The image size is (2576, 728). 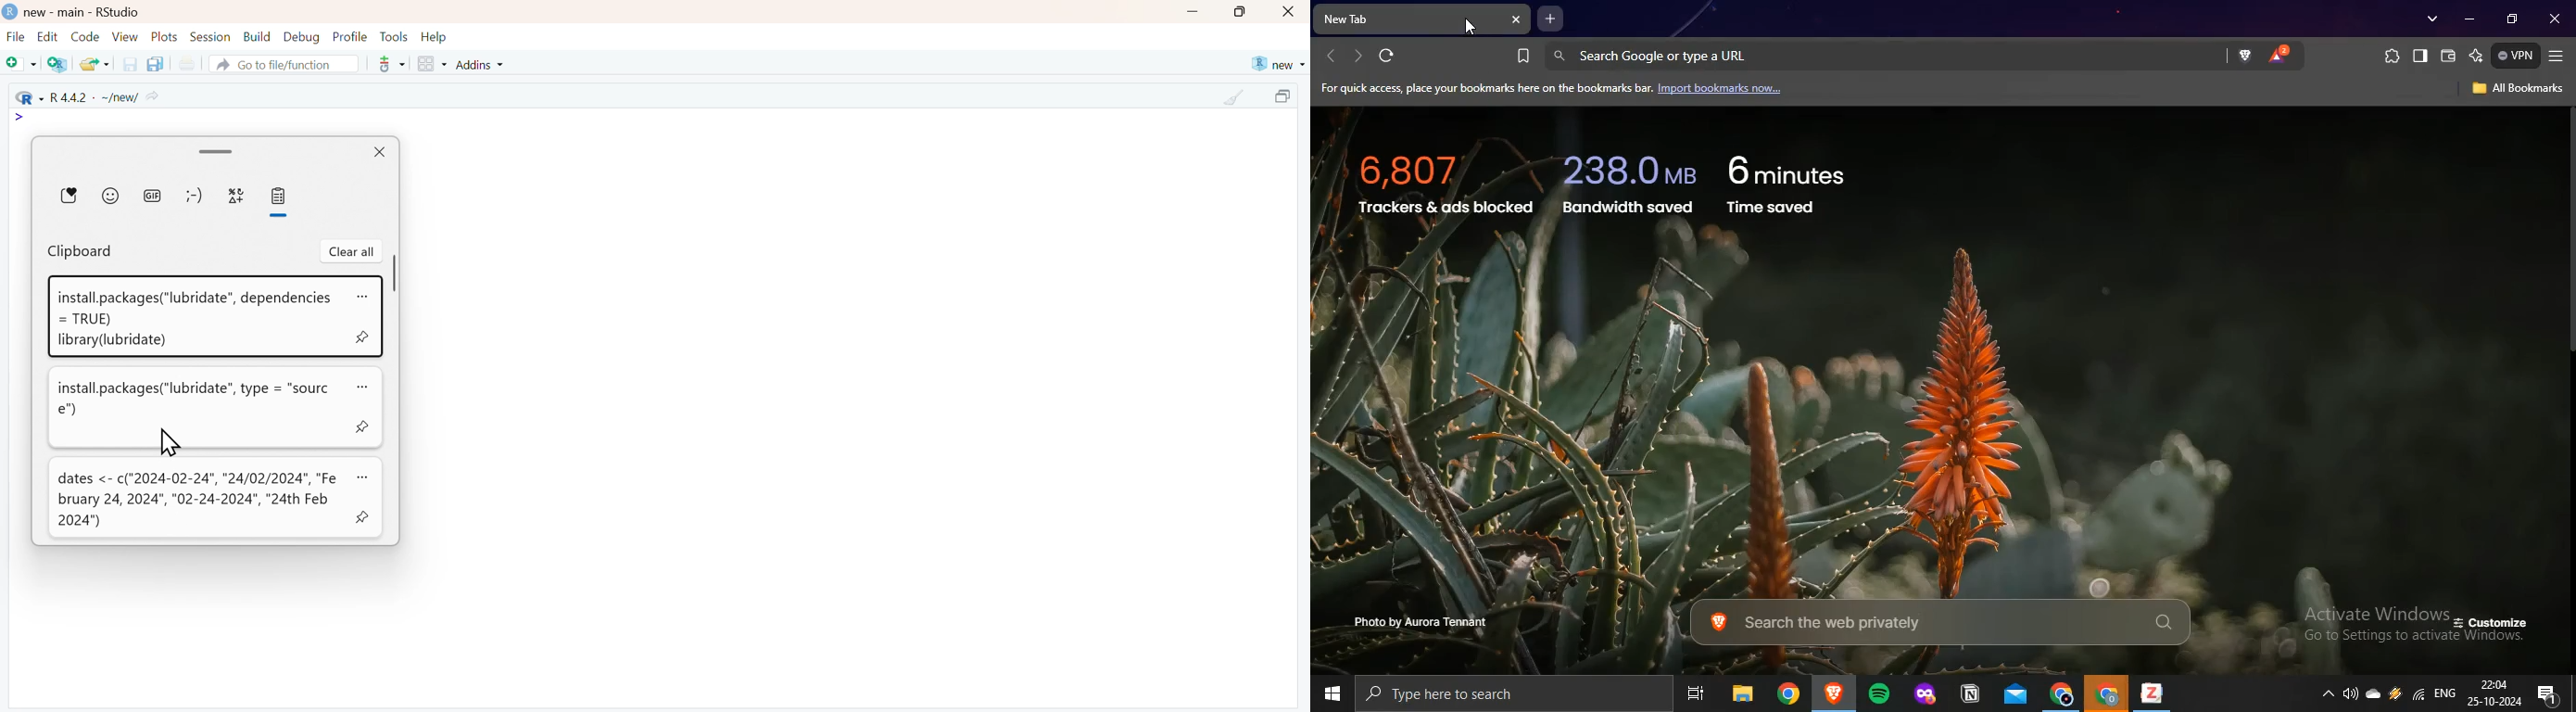 I want to click on pin, so click(x=361, y=339).